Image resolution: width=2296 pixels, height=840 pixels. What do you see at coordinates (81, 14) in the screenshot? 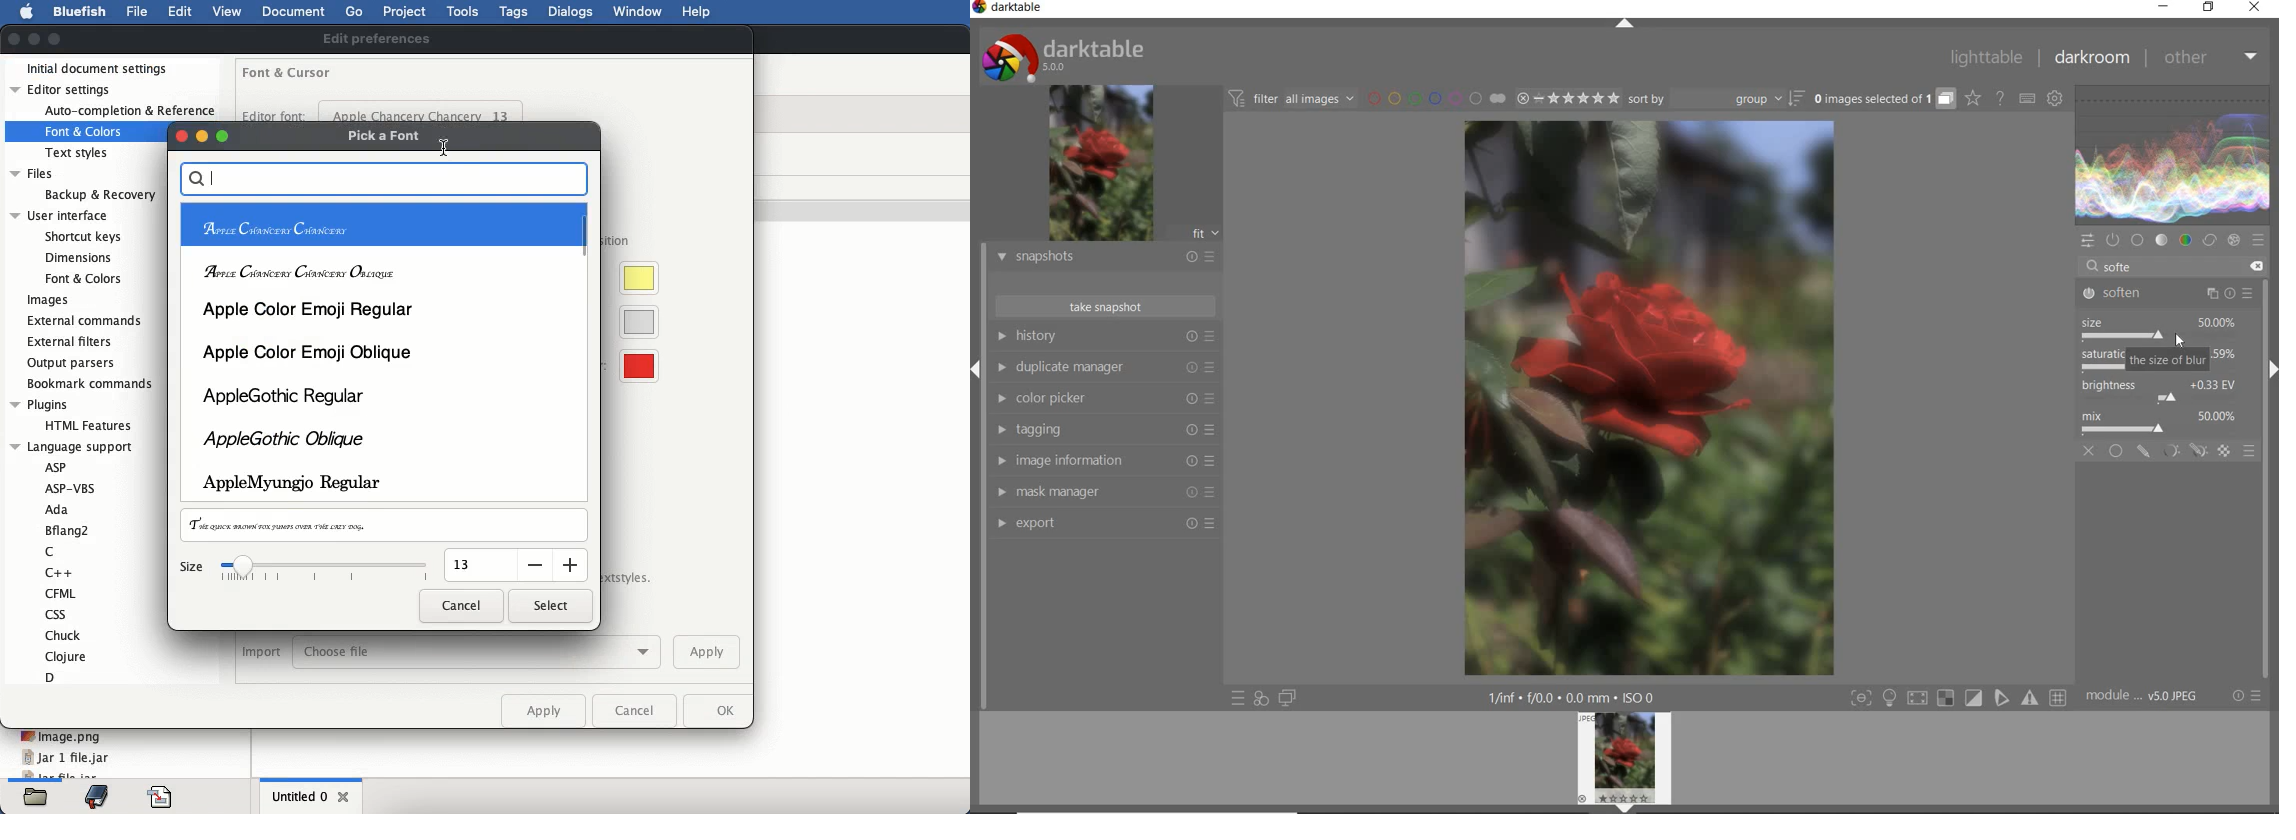
I see `bluefish` at bounding box center [81, 14].